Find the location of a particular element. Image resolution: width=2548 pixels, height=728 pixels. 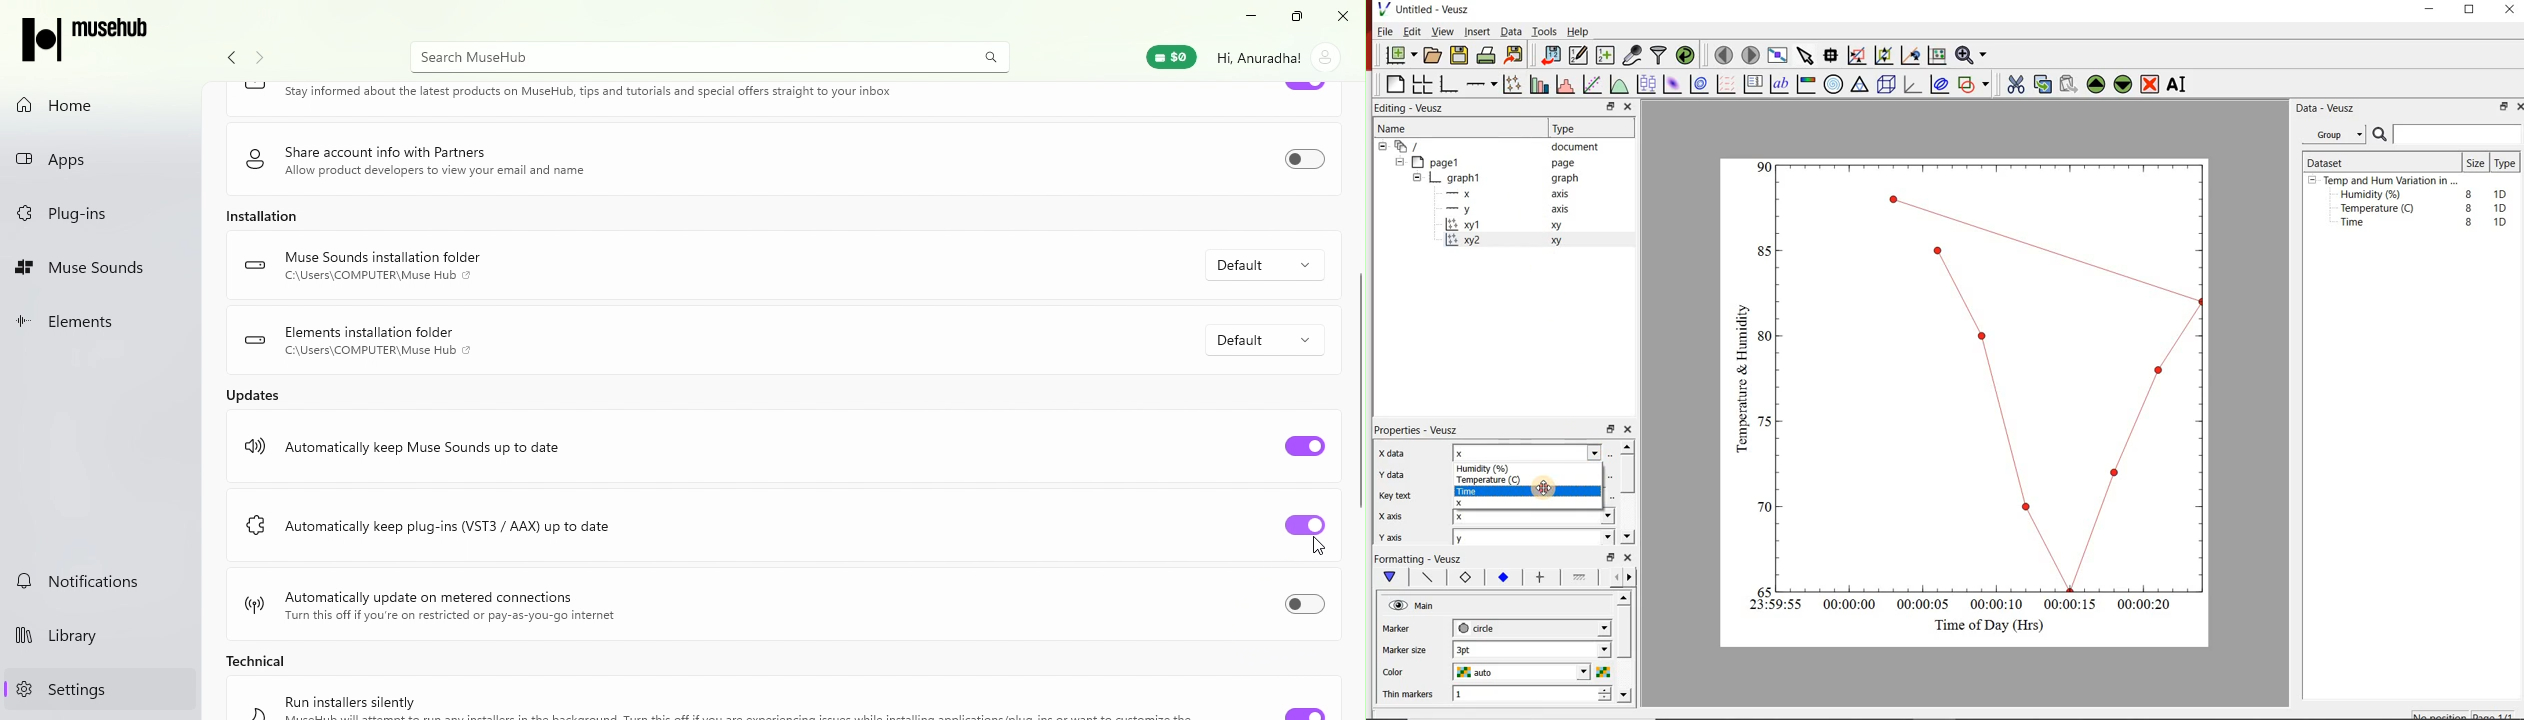

Automatically keep Muse Sounds up to date is located at coordinates (427, 448).